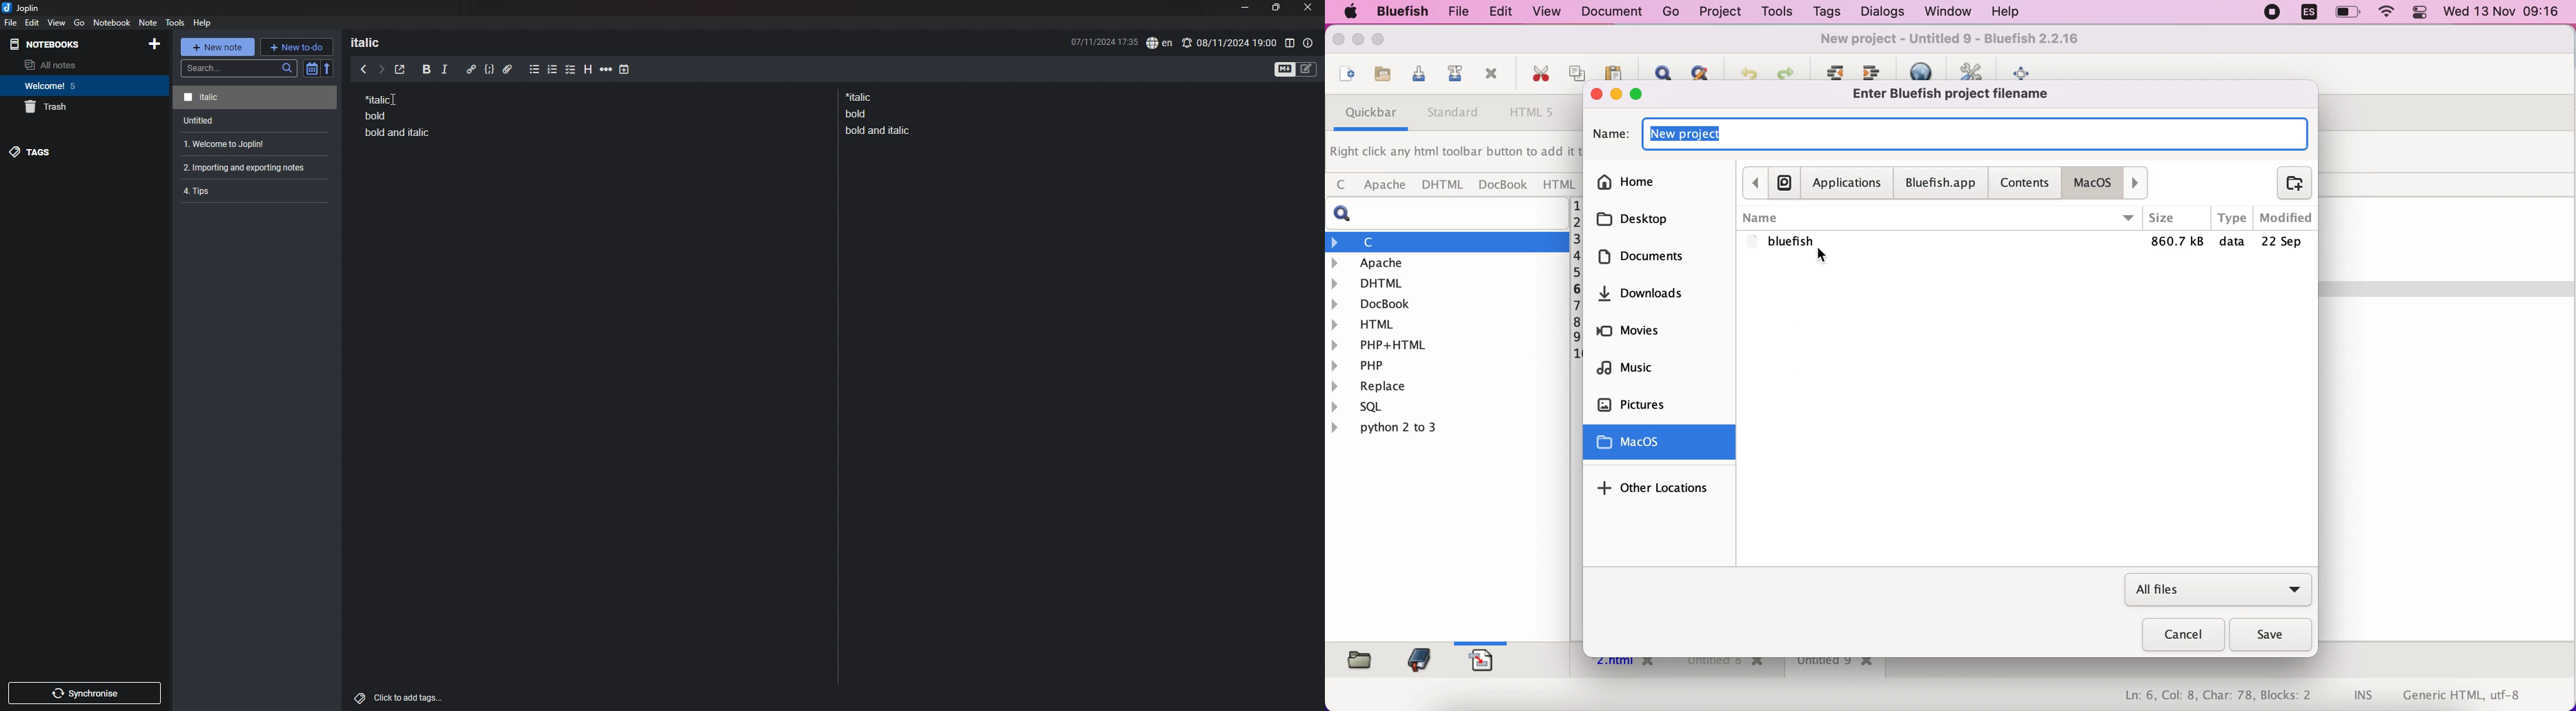 This screenshot has height=728, width=2576. Describe the element at coordinates (112, 22) in the screenshot. I see `notebook` at that location.